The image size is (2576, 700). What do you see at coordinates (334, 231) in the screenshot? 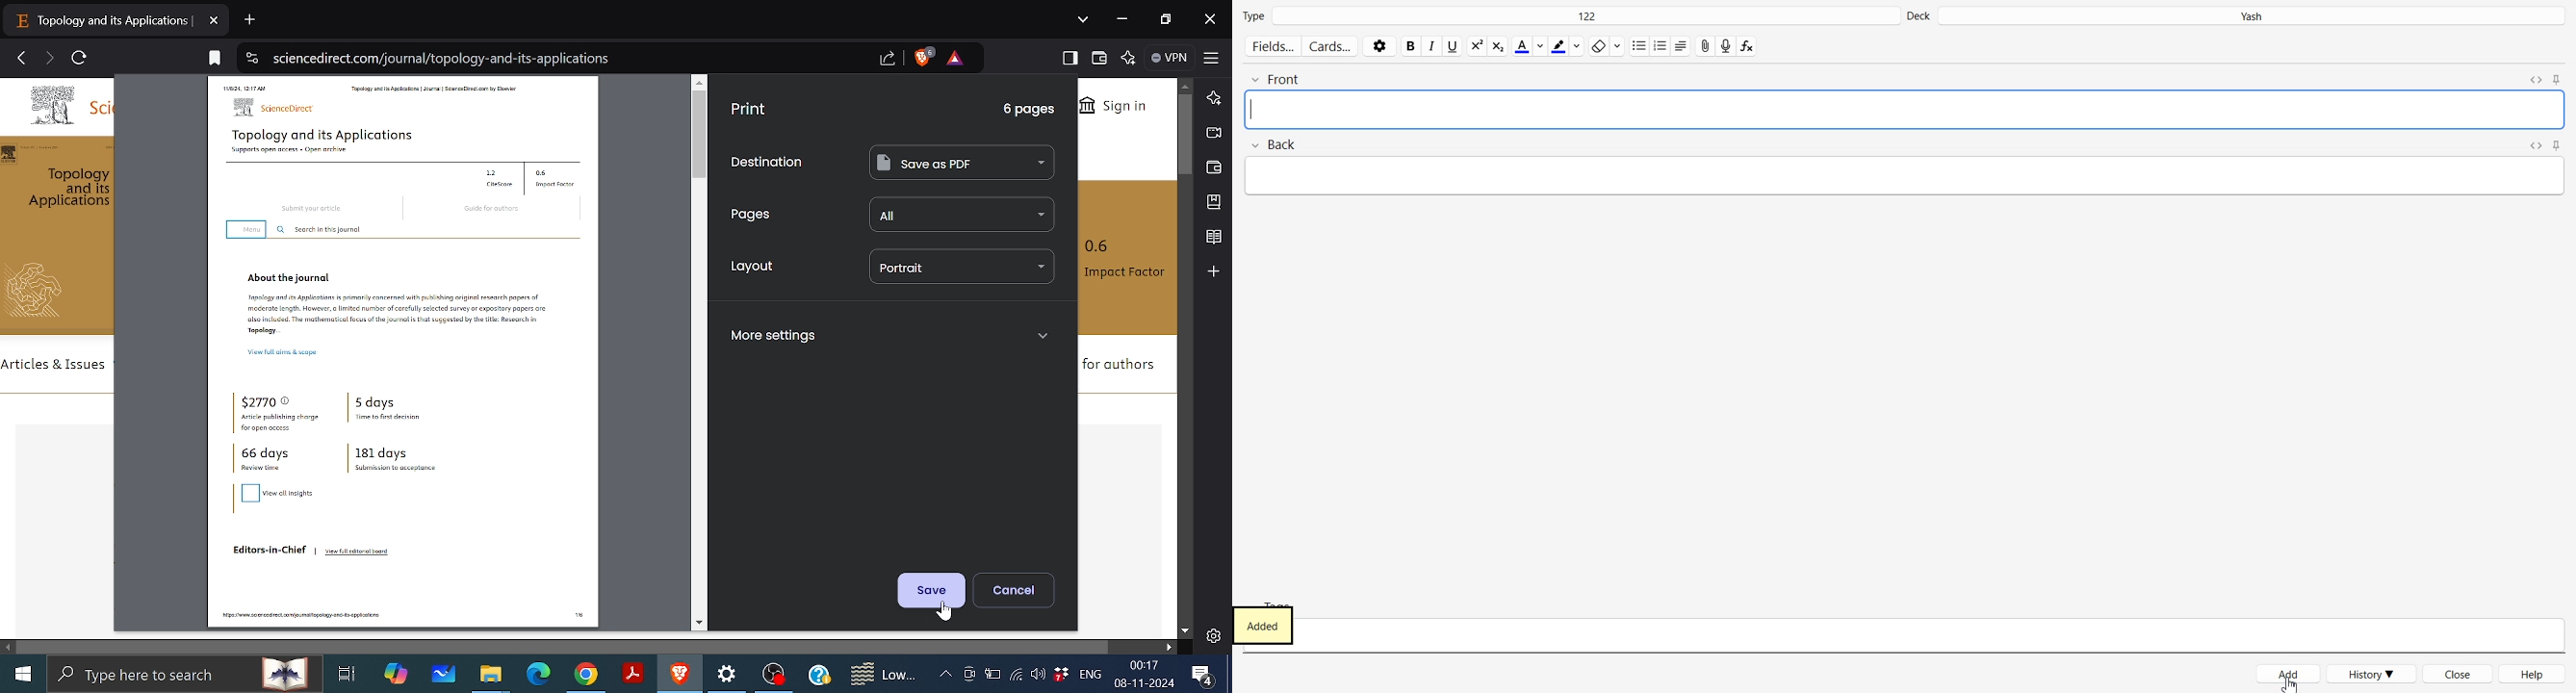
I see `Search in this journal` at bounding box center [334, 231].